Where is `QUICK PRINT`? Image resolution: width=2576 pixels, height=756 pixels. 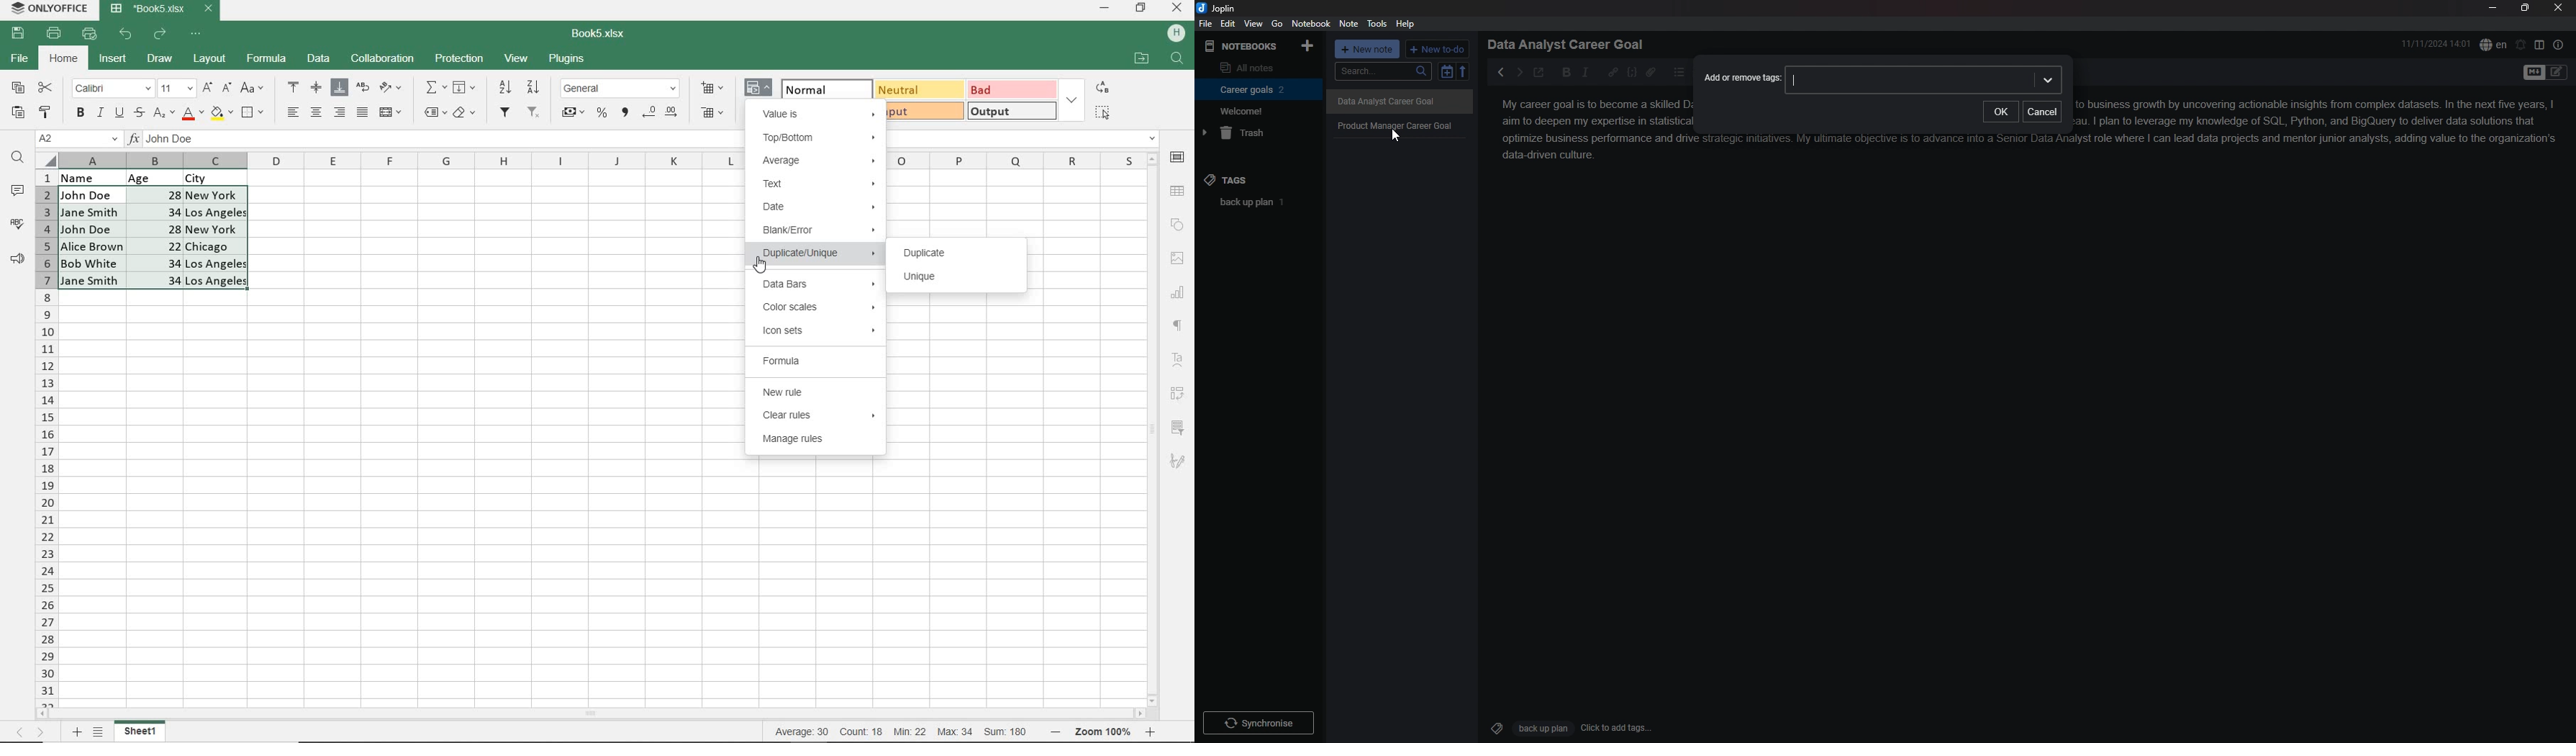
QUICK PRINT is located at coordinates (90, 34).